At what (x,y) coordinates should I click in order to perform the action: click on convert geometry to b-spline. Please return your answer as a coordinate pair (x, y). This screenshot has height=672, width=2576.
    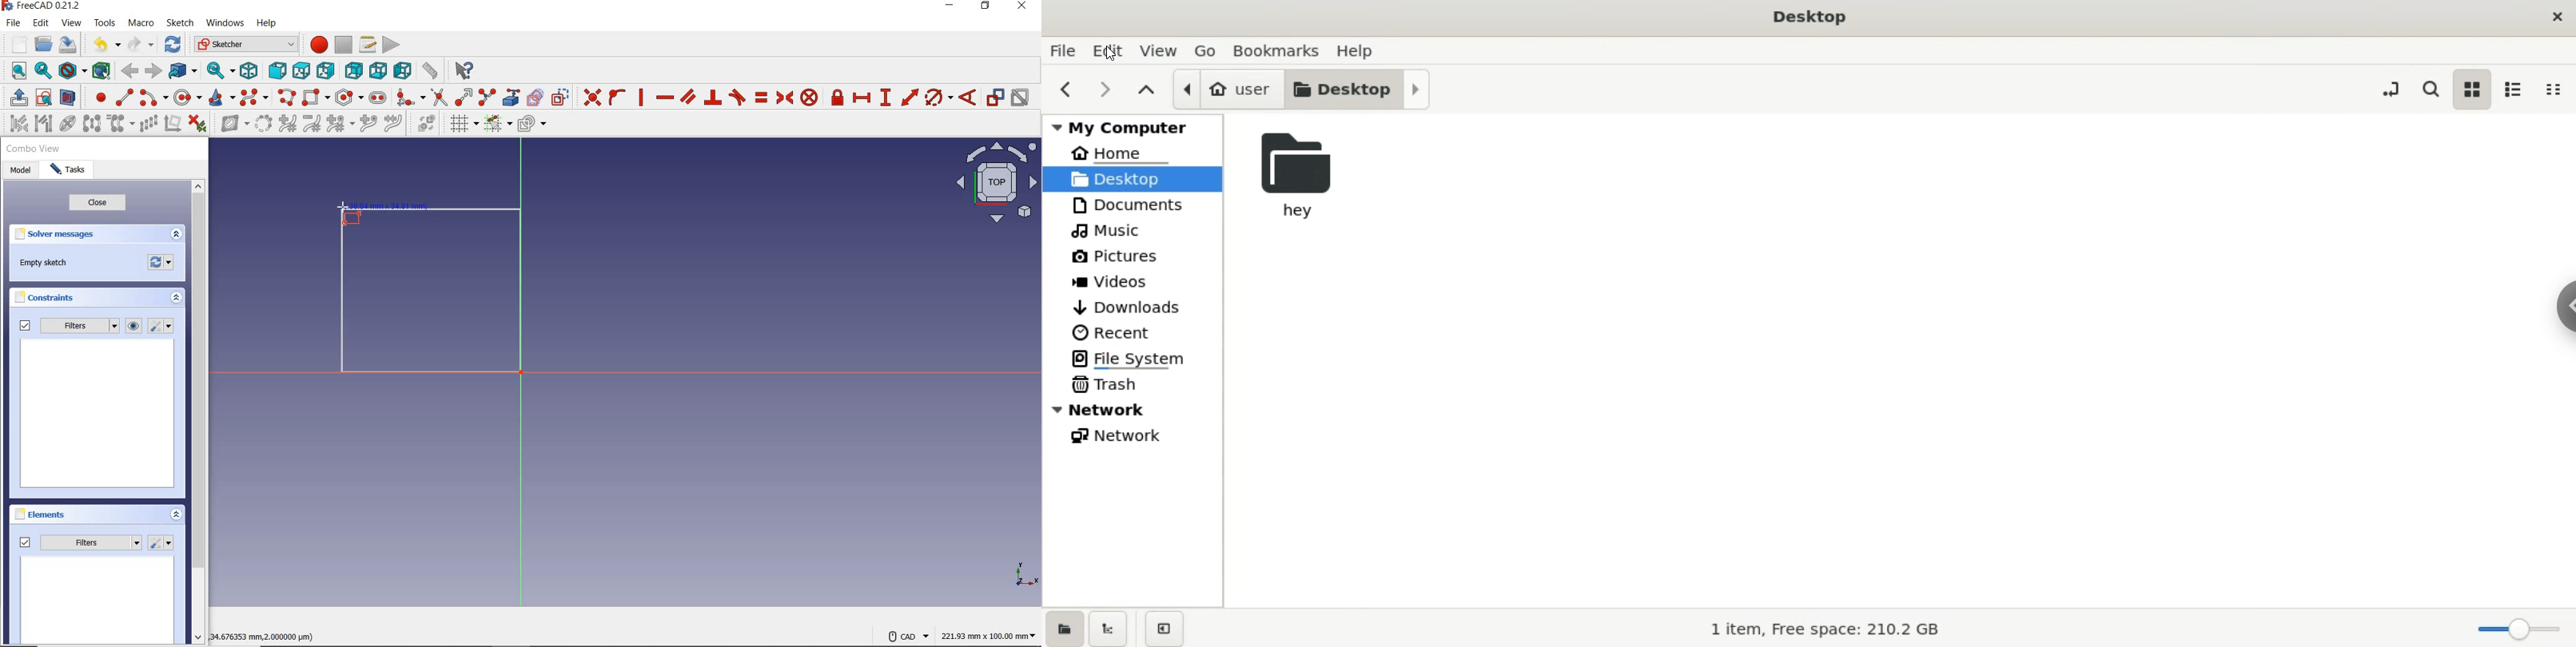
    Looking at the image, I should click on (263, 123).